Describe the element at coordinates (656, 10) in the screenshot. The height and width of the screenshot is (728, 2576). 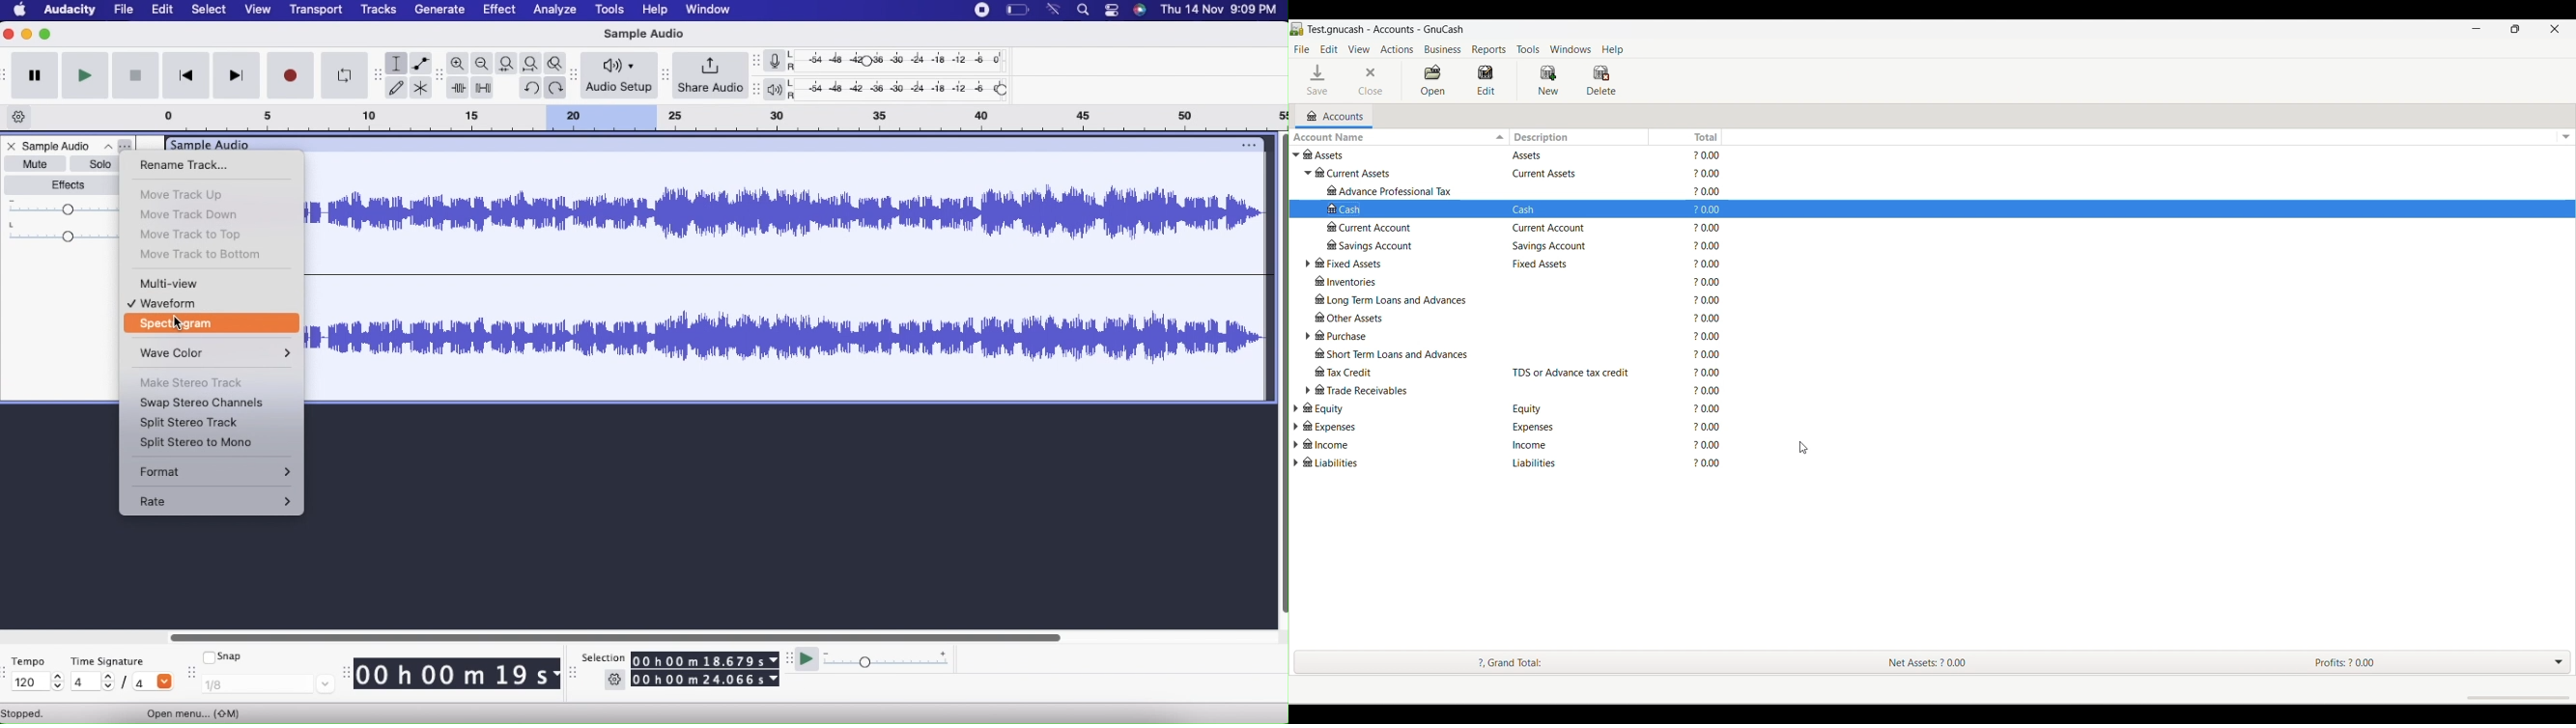
I see `Help` at that location.